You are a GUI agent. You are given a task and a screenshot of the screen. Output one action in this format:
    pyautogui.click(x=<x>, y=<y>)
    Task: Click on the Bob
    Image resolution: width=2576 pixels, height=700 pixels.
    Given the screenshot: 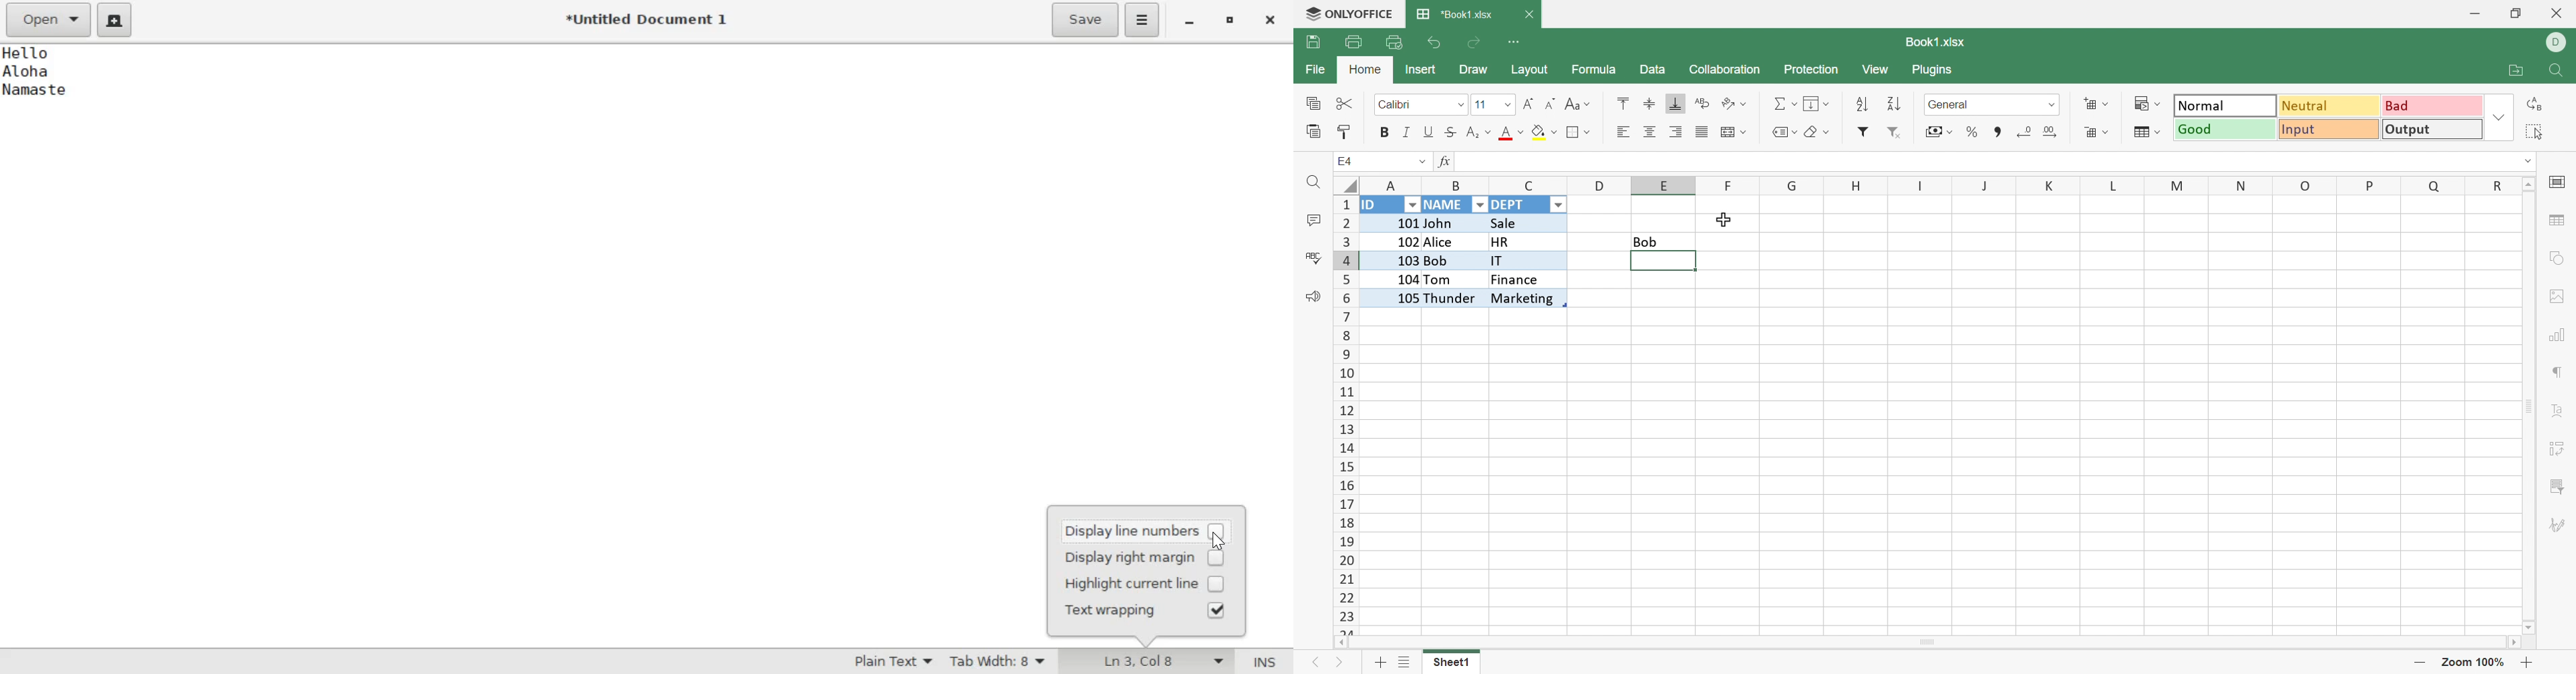 What is the action you would take?
    pyautogui.click(x=1664, y=241)
    